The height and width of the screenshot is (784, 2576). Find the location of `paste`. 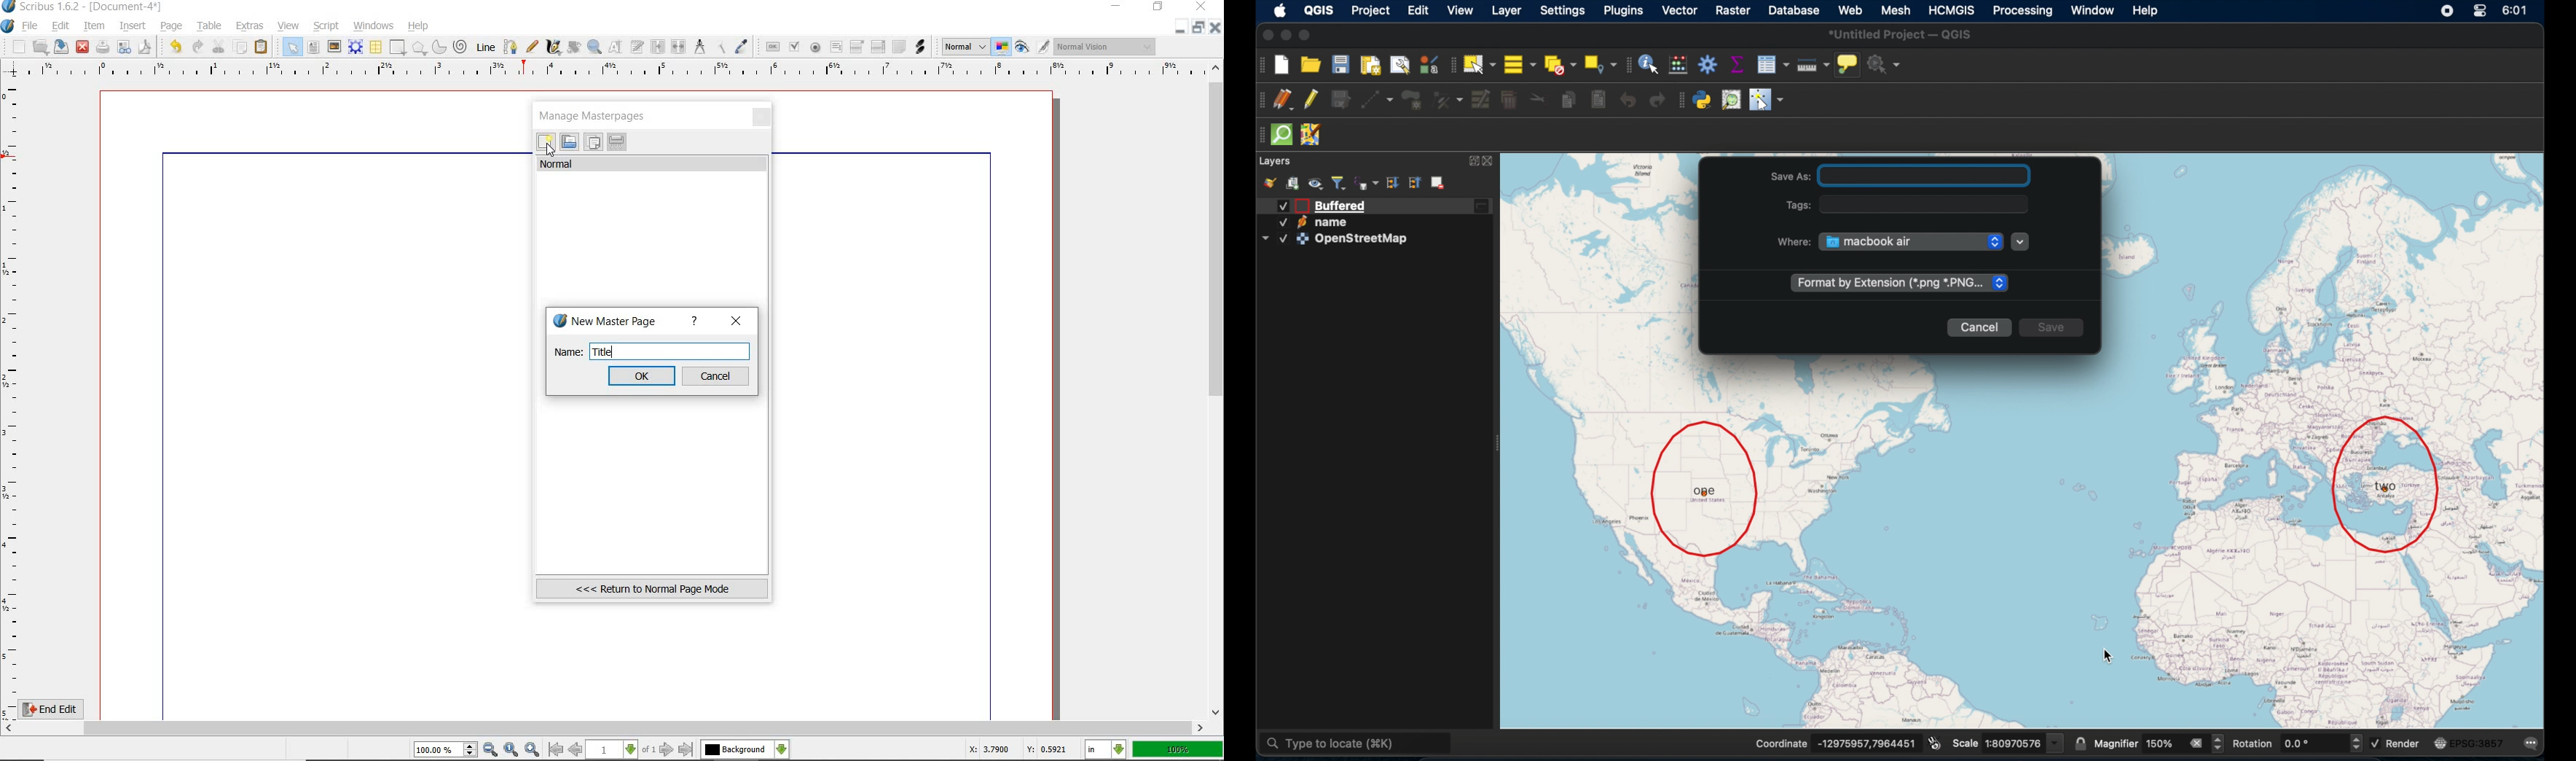

paste is located at coordinates (262, 47).